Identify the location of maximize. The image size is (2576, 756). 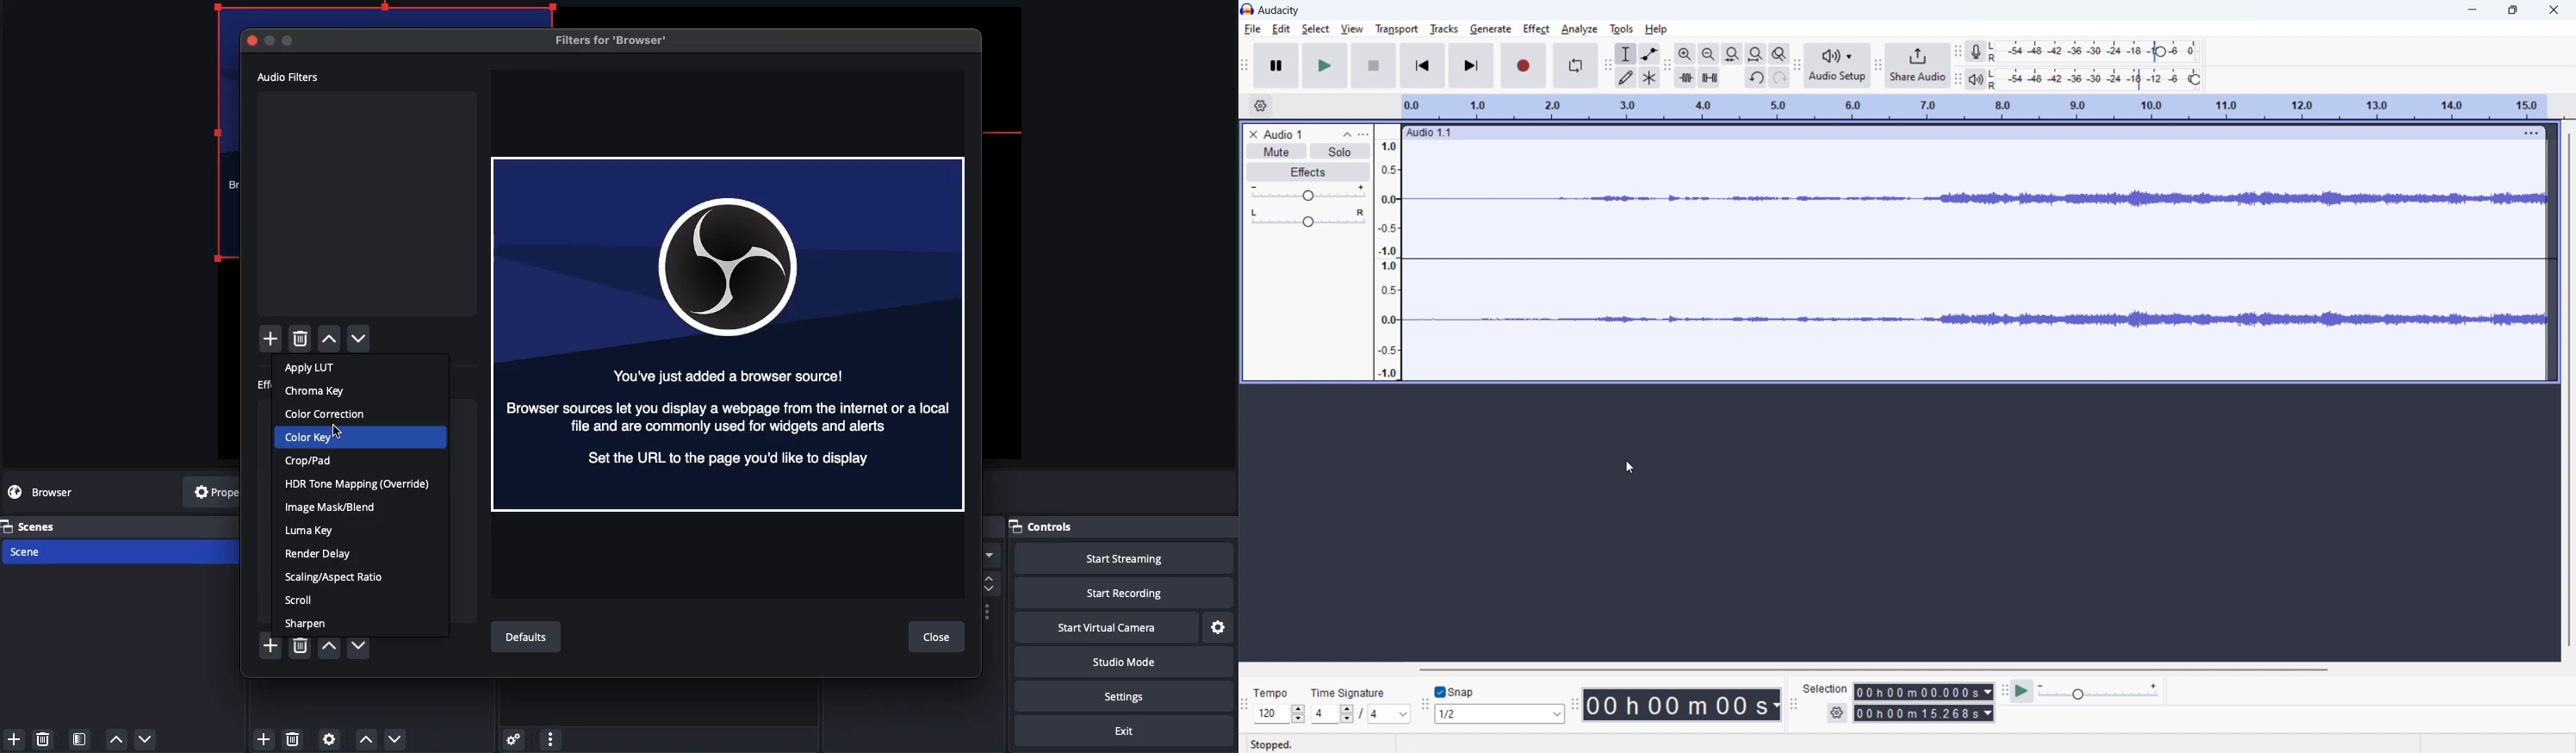
(2516, 9).